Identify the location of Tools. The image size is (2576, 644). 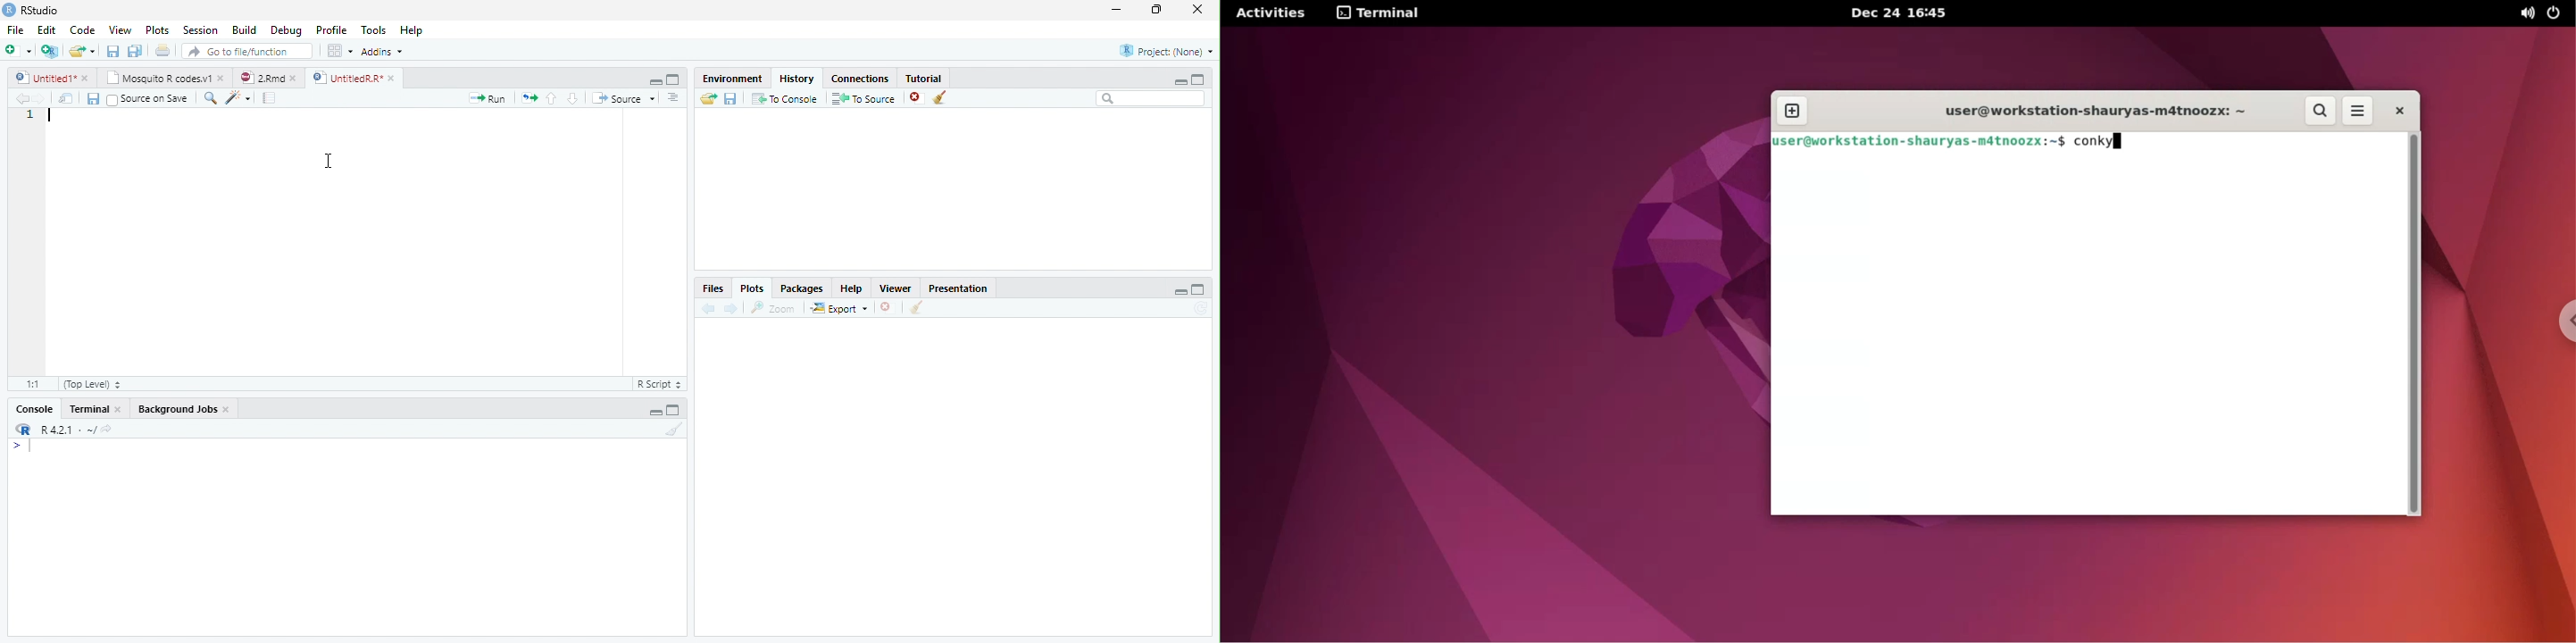
(374, 30).